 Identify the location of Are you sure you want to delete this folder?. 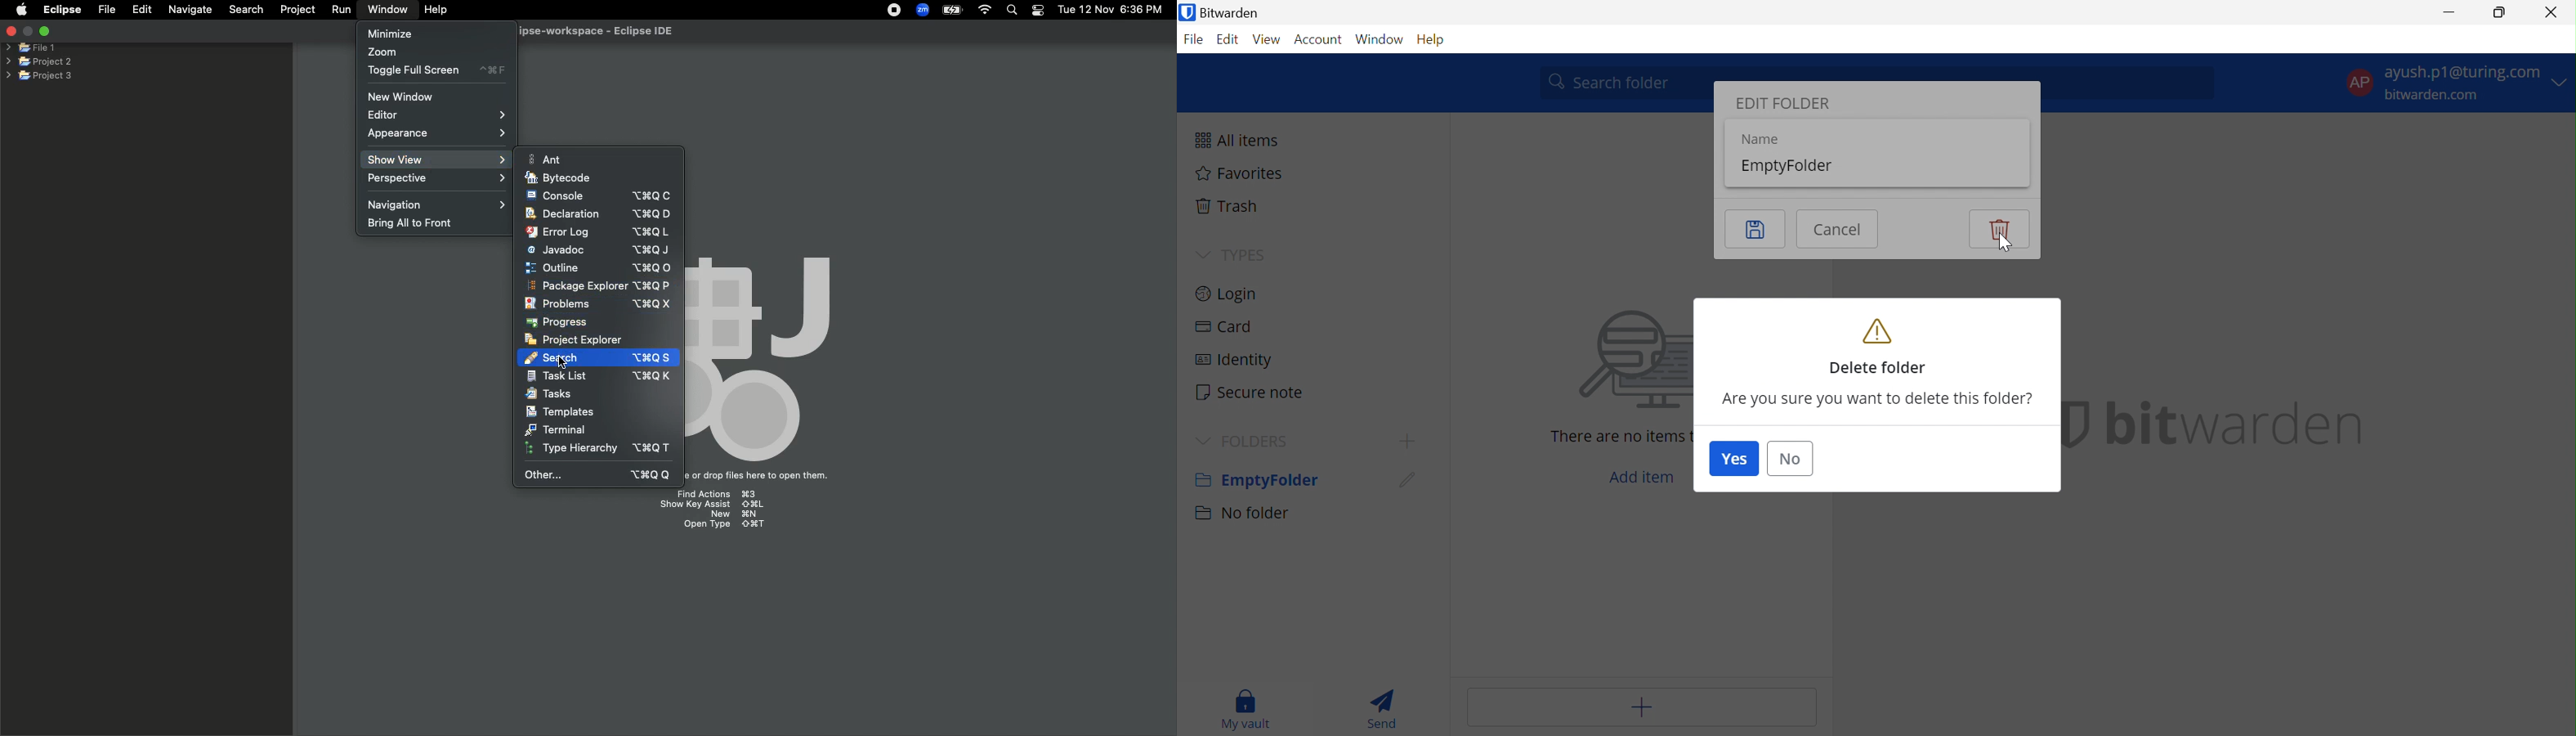
(1878, 401).